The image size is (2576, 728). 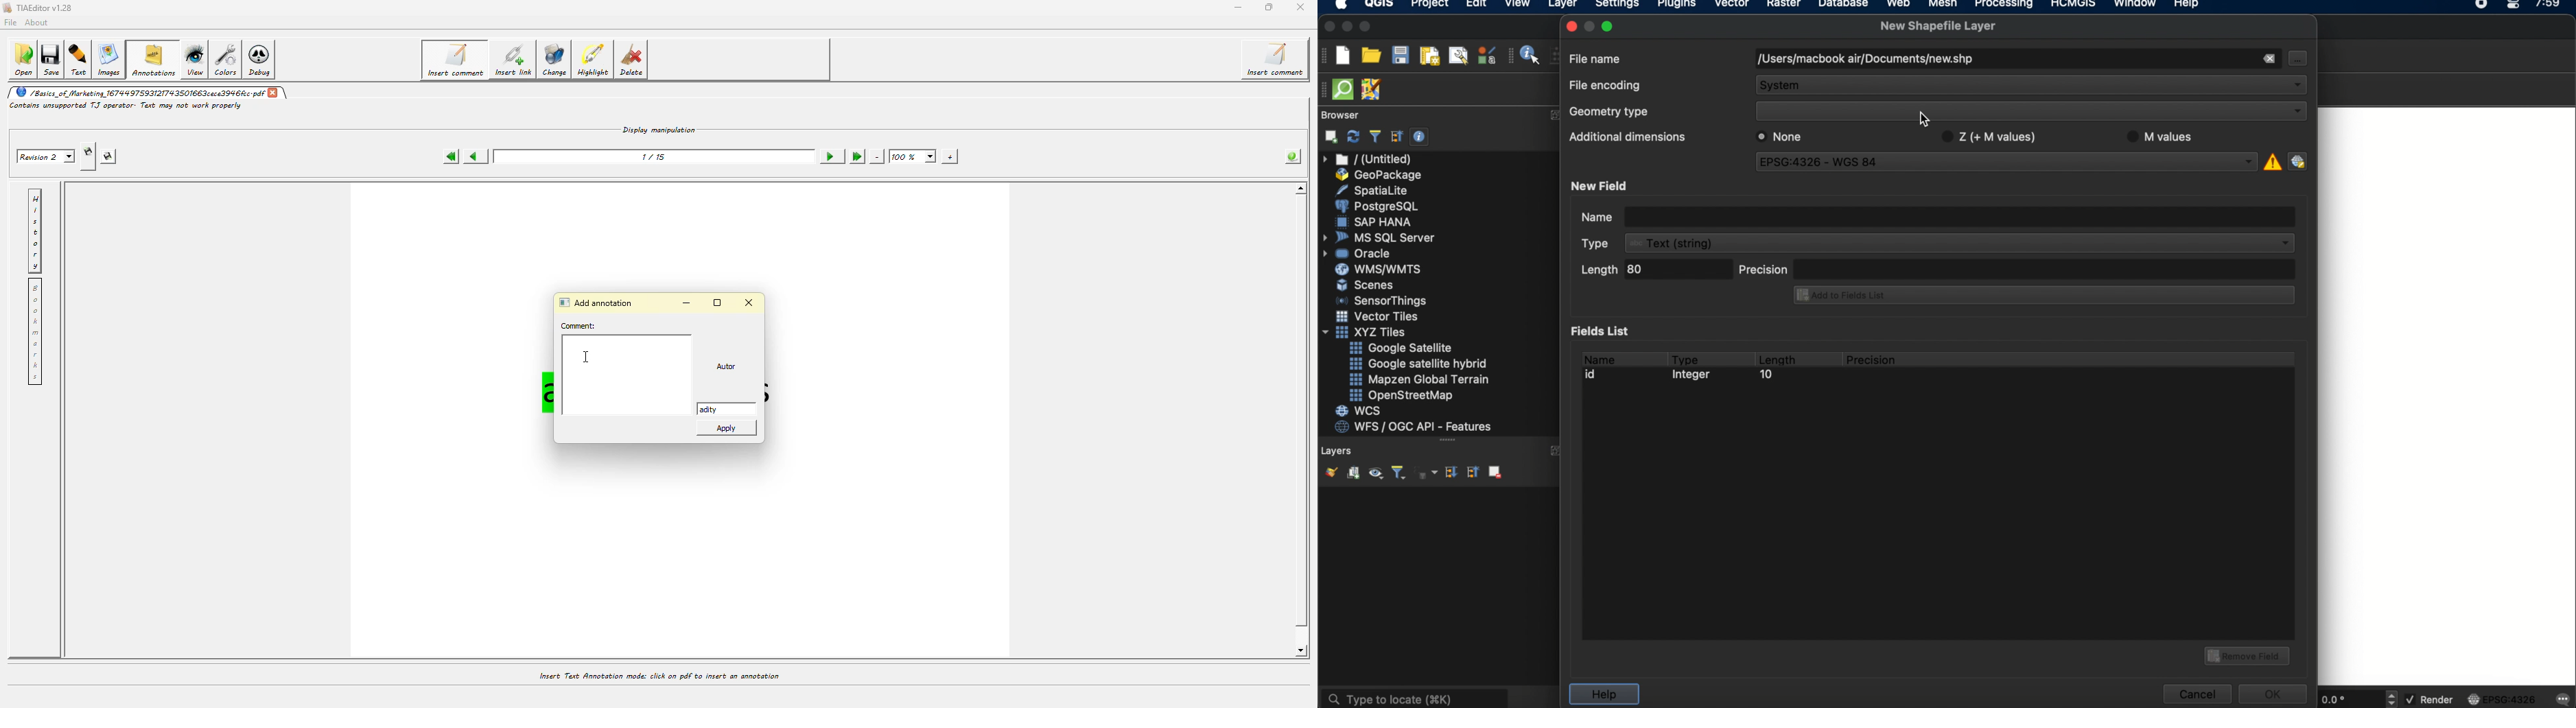 What do you see at coordinates (1428, 57) in the screenshot?
I see `new paint layout` at bounding box center [1428, 57].